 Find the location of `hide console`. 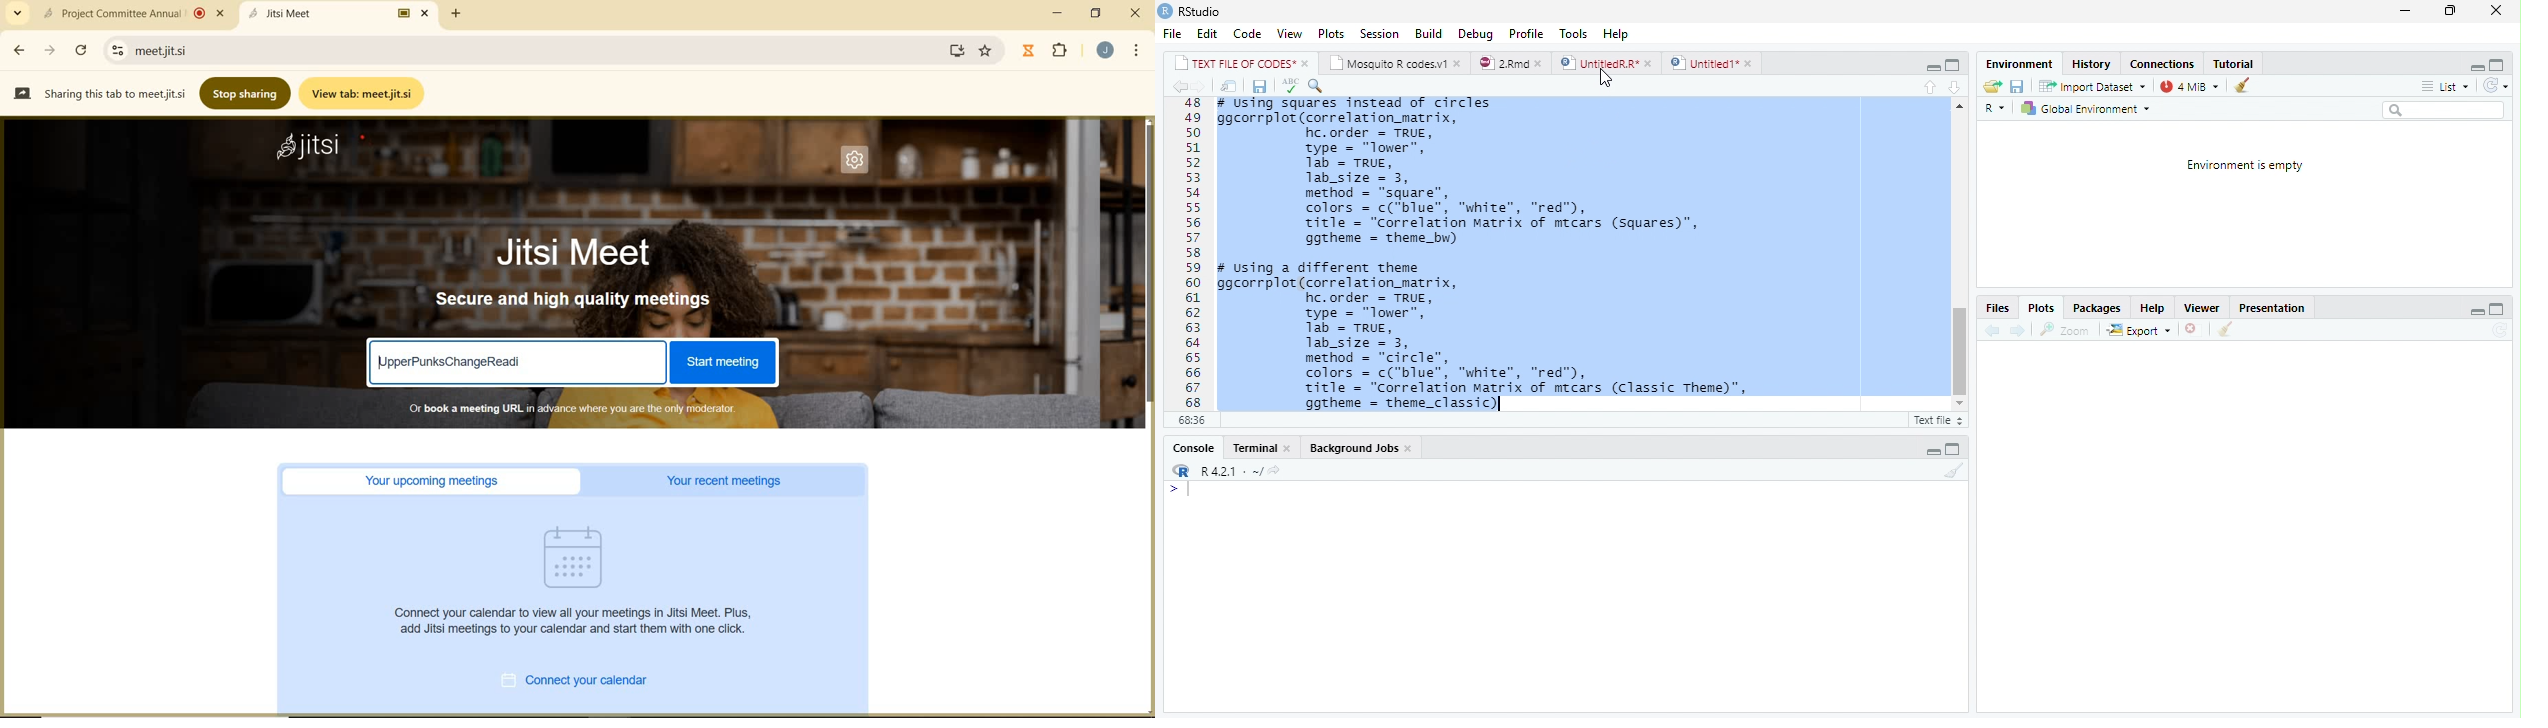

hide console is located at coordinates (1955, 447).